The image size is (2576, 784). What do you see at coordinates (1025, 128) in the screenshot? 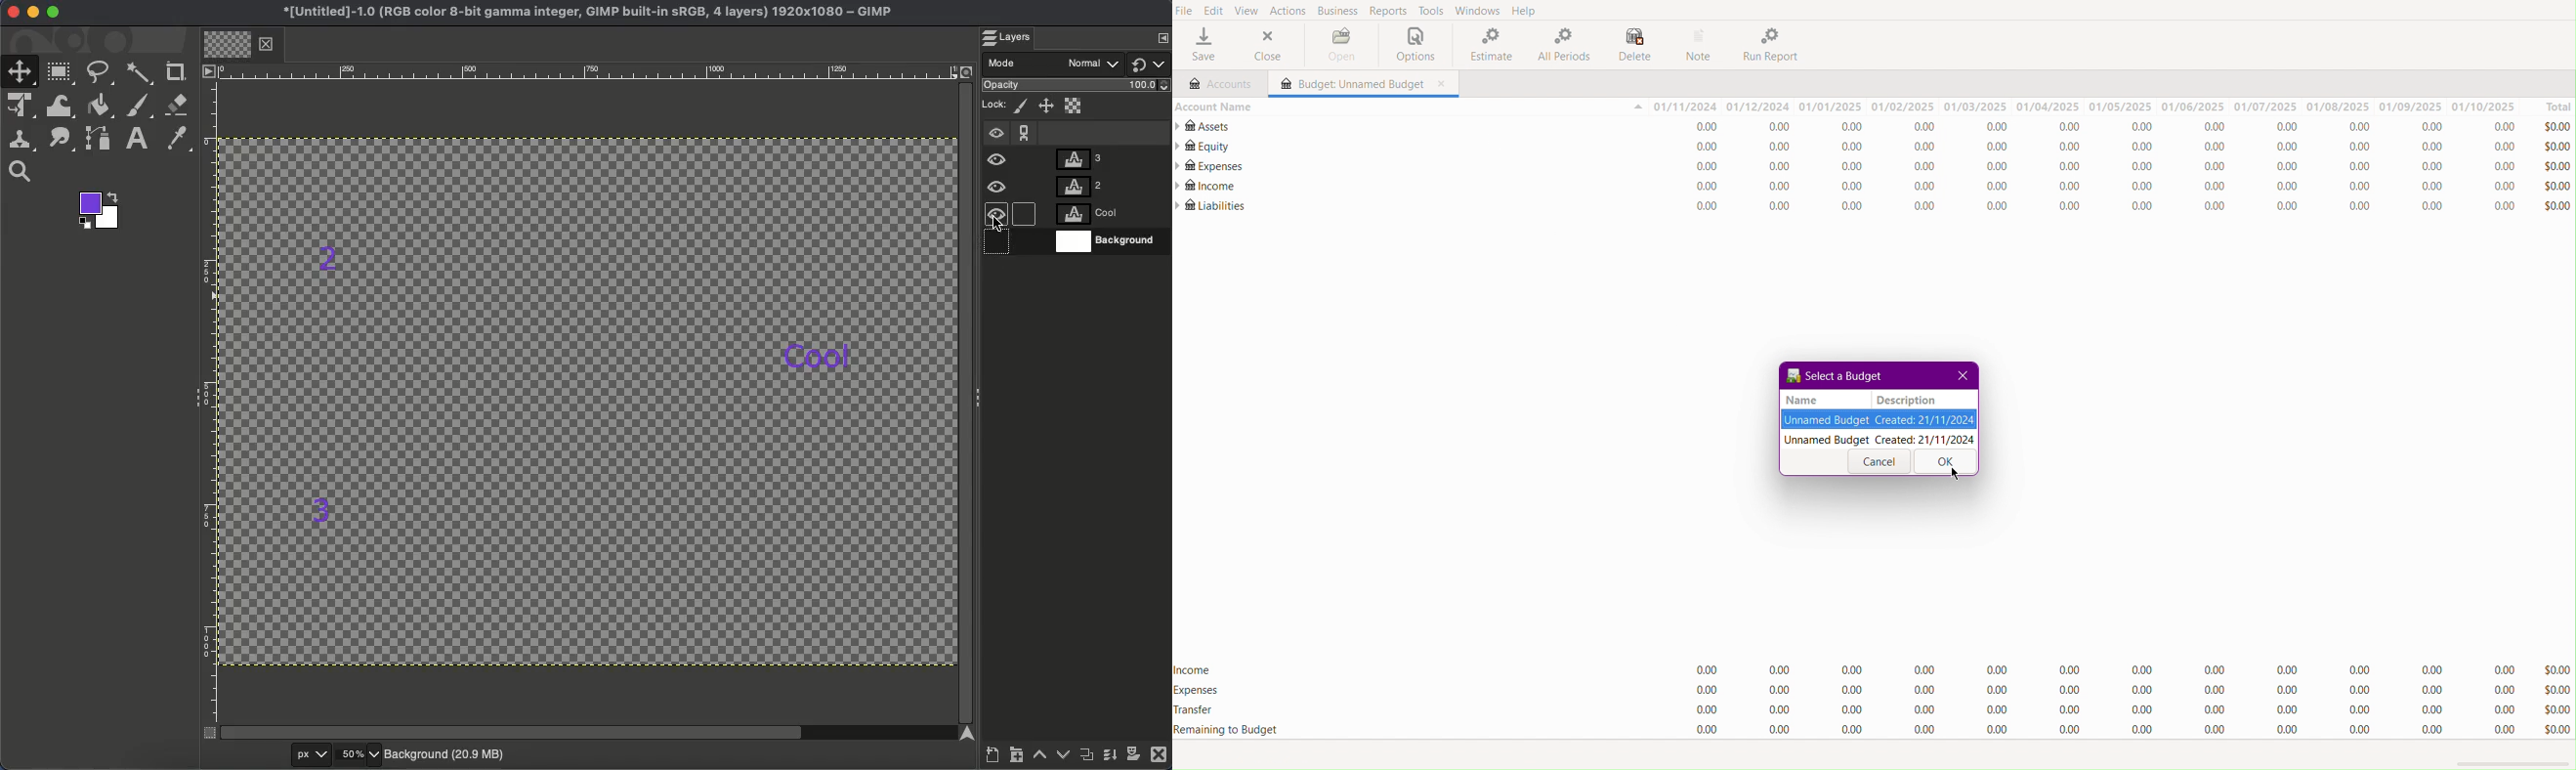
I see `Chain` at bounding box center [1025, 128].